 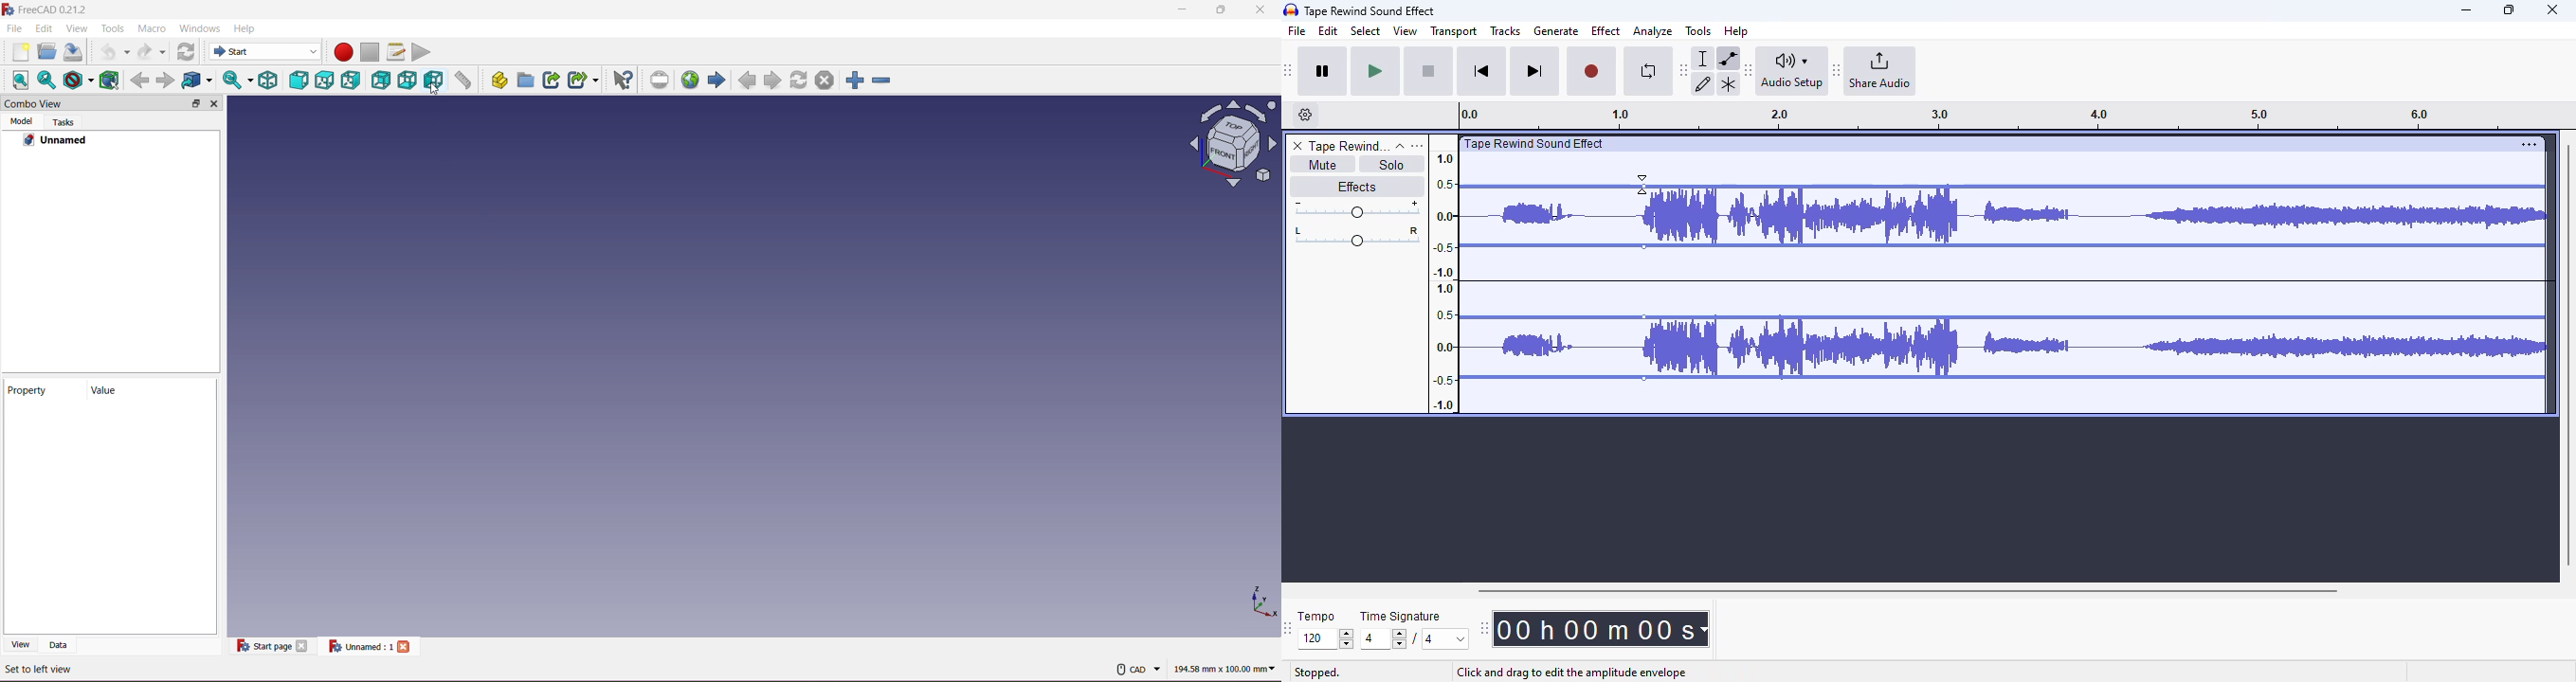 I want to click on Current track time, so click(x=1593, y=629).